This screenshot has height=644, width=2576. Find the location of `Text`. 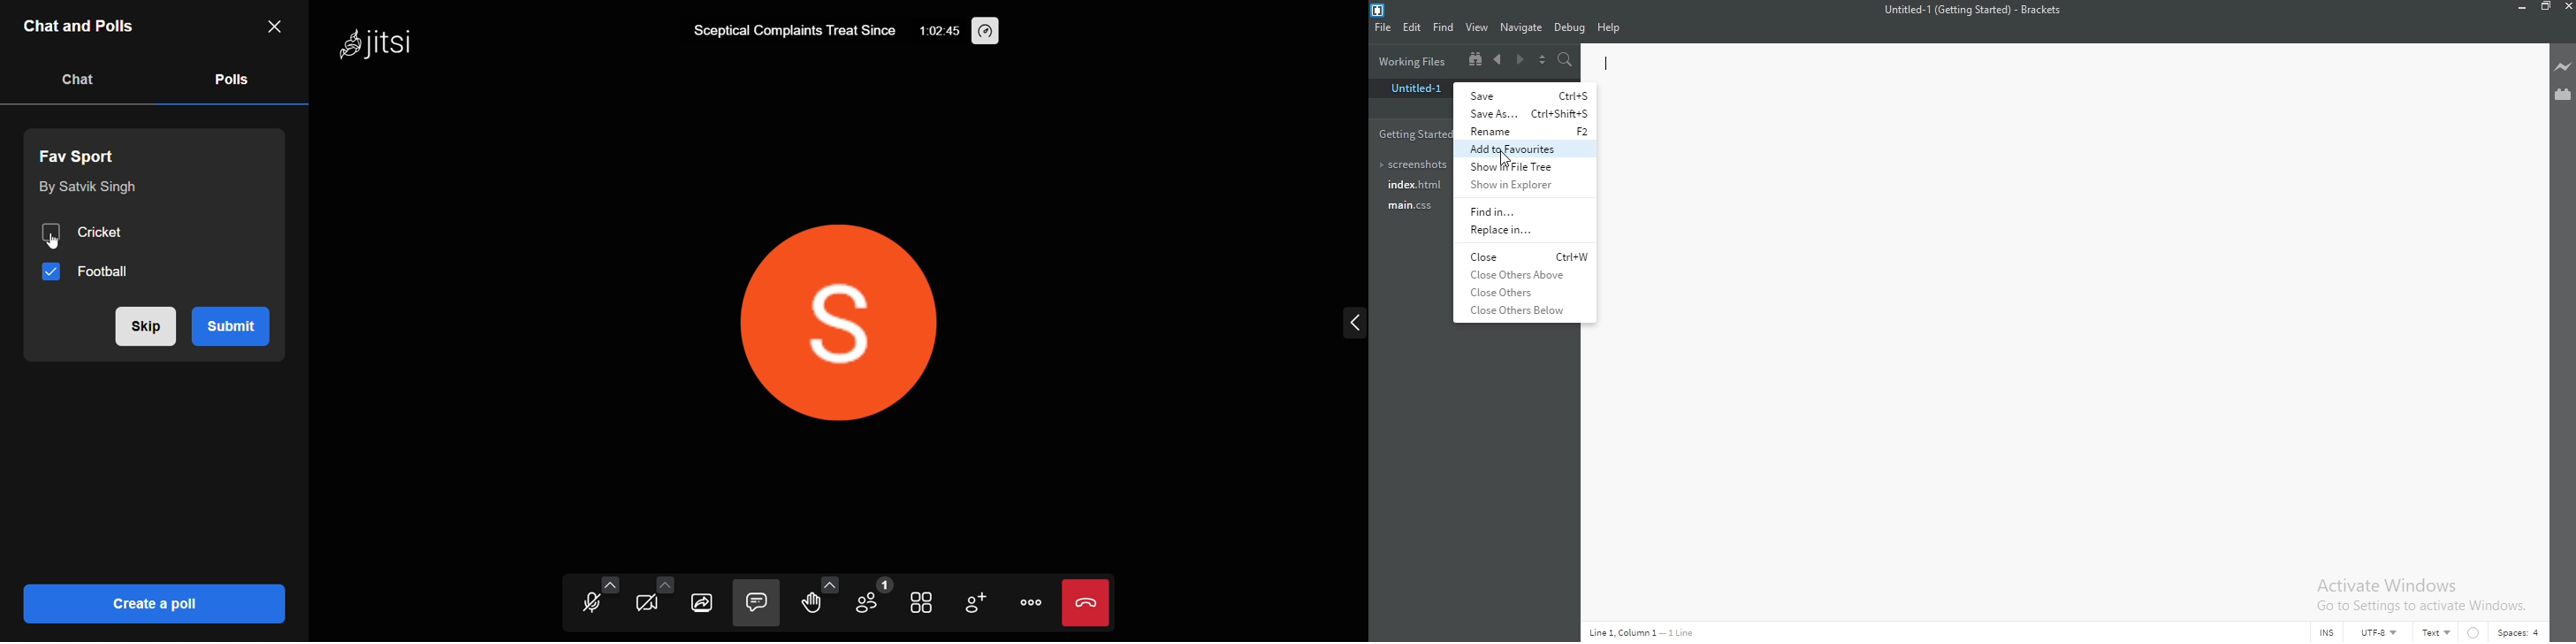

Text is located at coordinates (2435, 634).